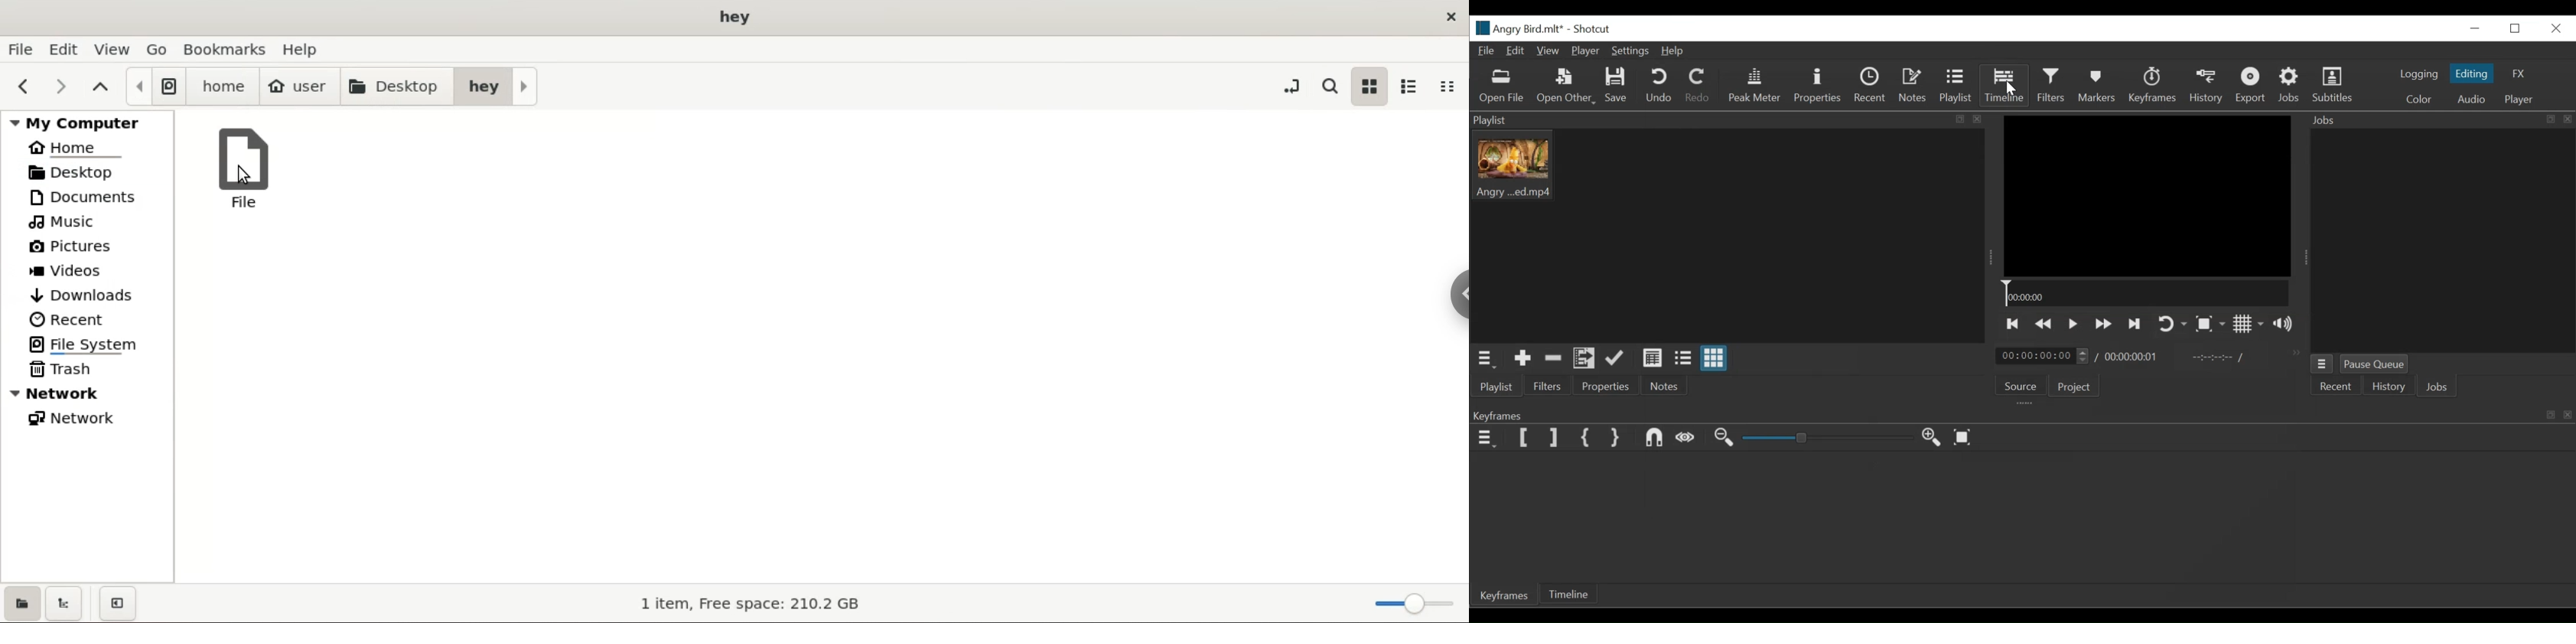 The width and height of the screenshot is (2576, 644). Describe the element at coordinates (1933, 438) in the screenshot. I see `Zoom timeline in` at that location.